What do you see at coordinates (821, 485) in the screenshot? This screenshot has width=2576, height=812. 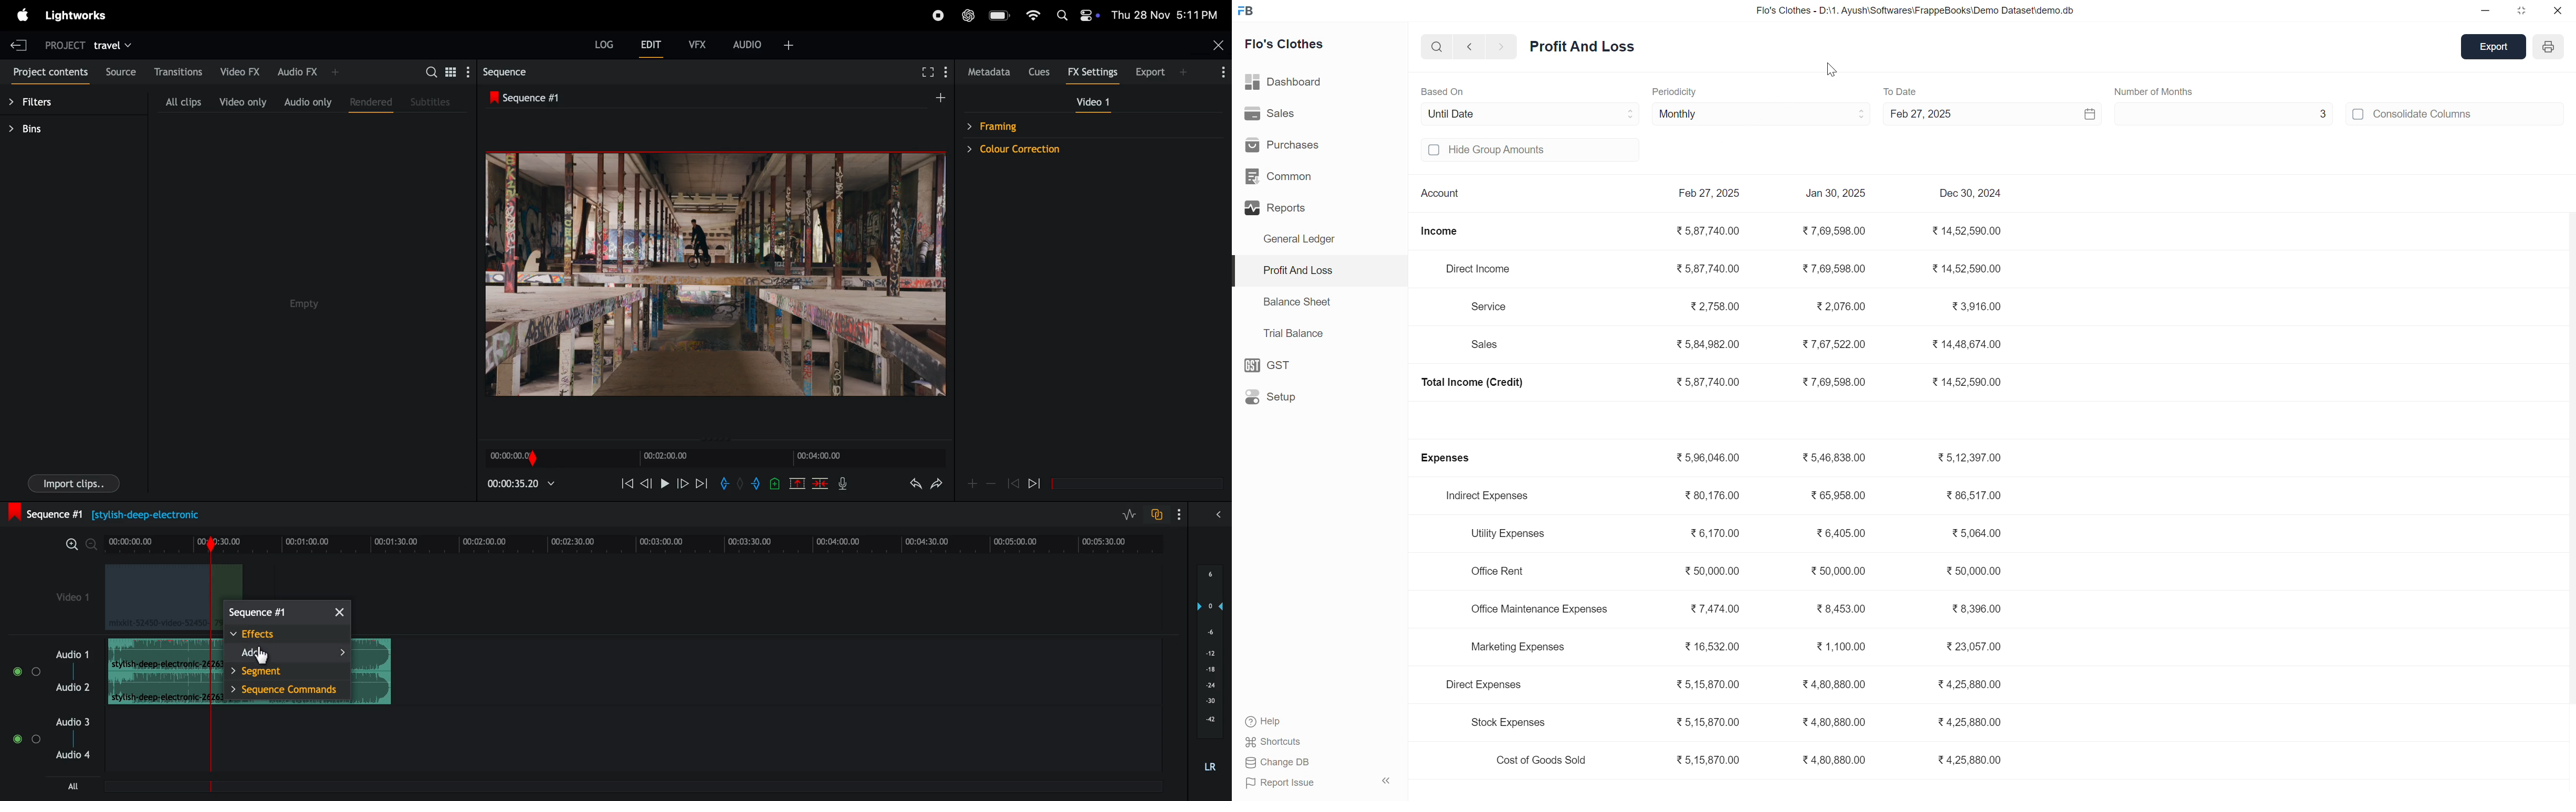 I see `delete ` at bounding box center [821, 485].